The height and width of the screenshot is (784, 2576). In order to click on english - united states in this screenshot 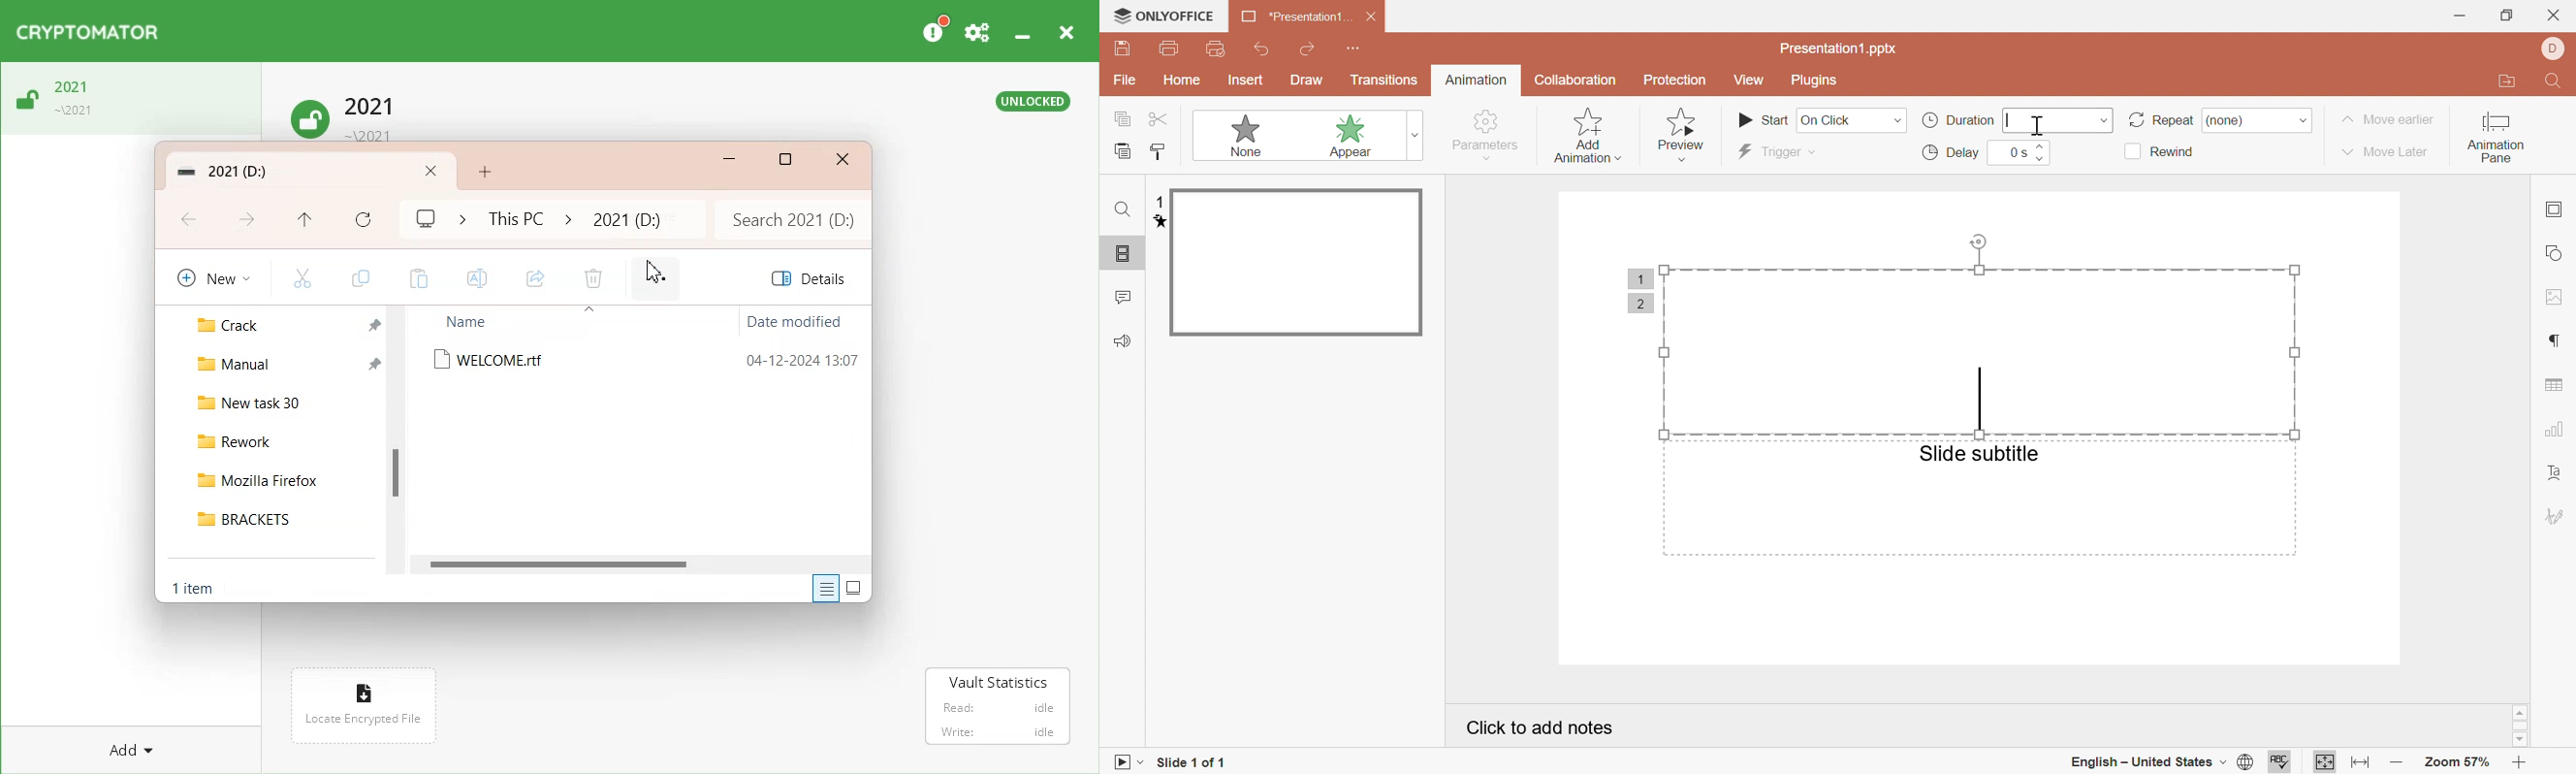, I will do `click(2146, 763)`.